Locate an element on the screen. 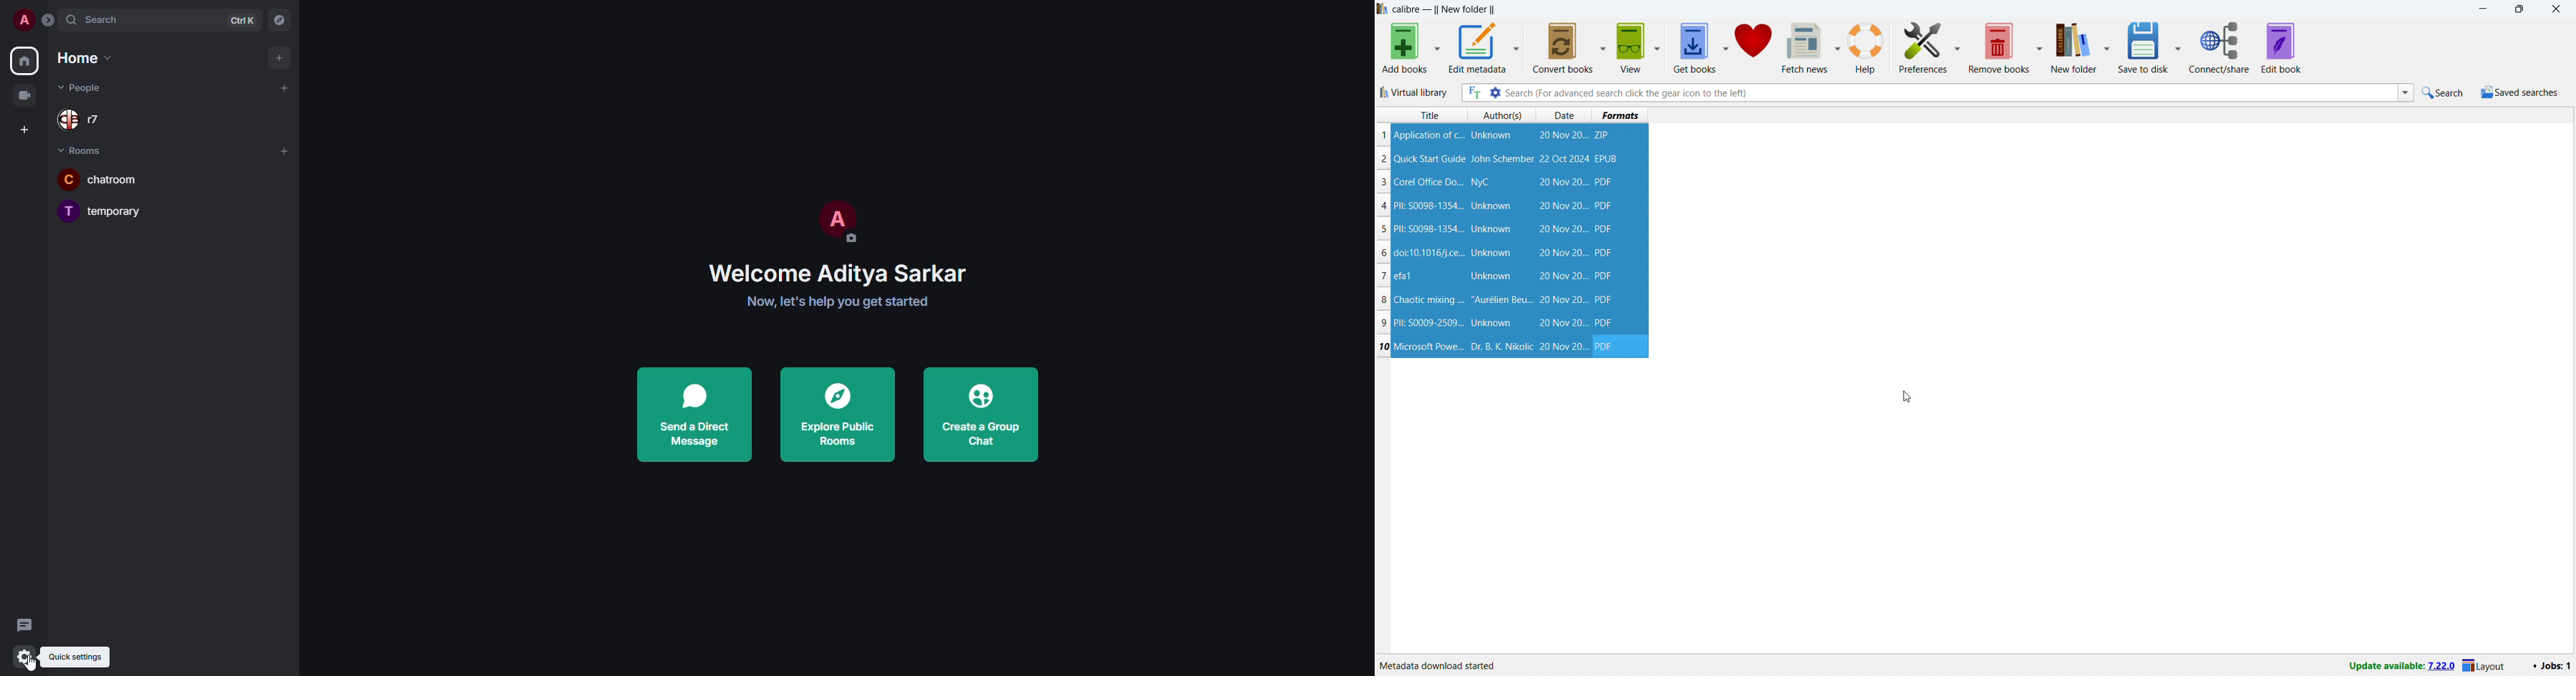  navigator is located at coordinates (281, 19).